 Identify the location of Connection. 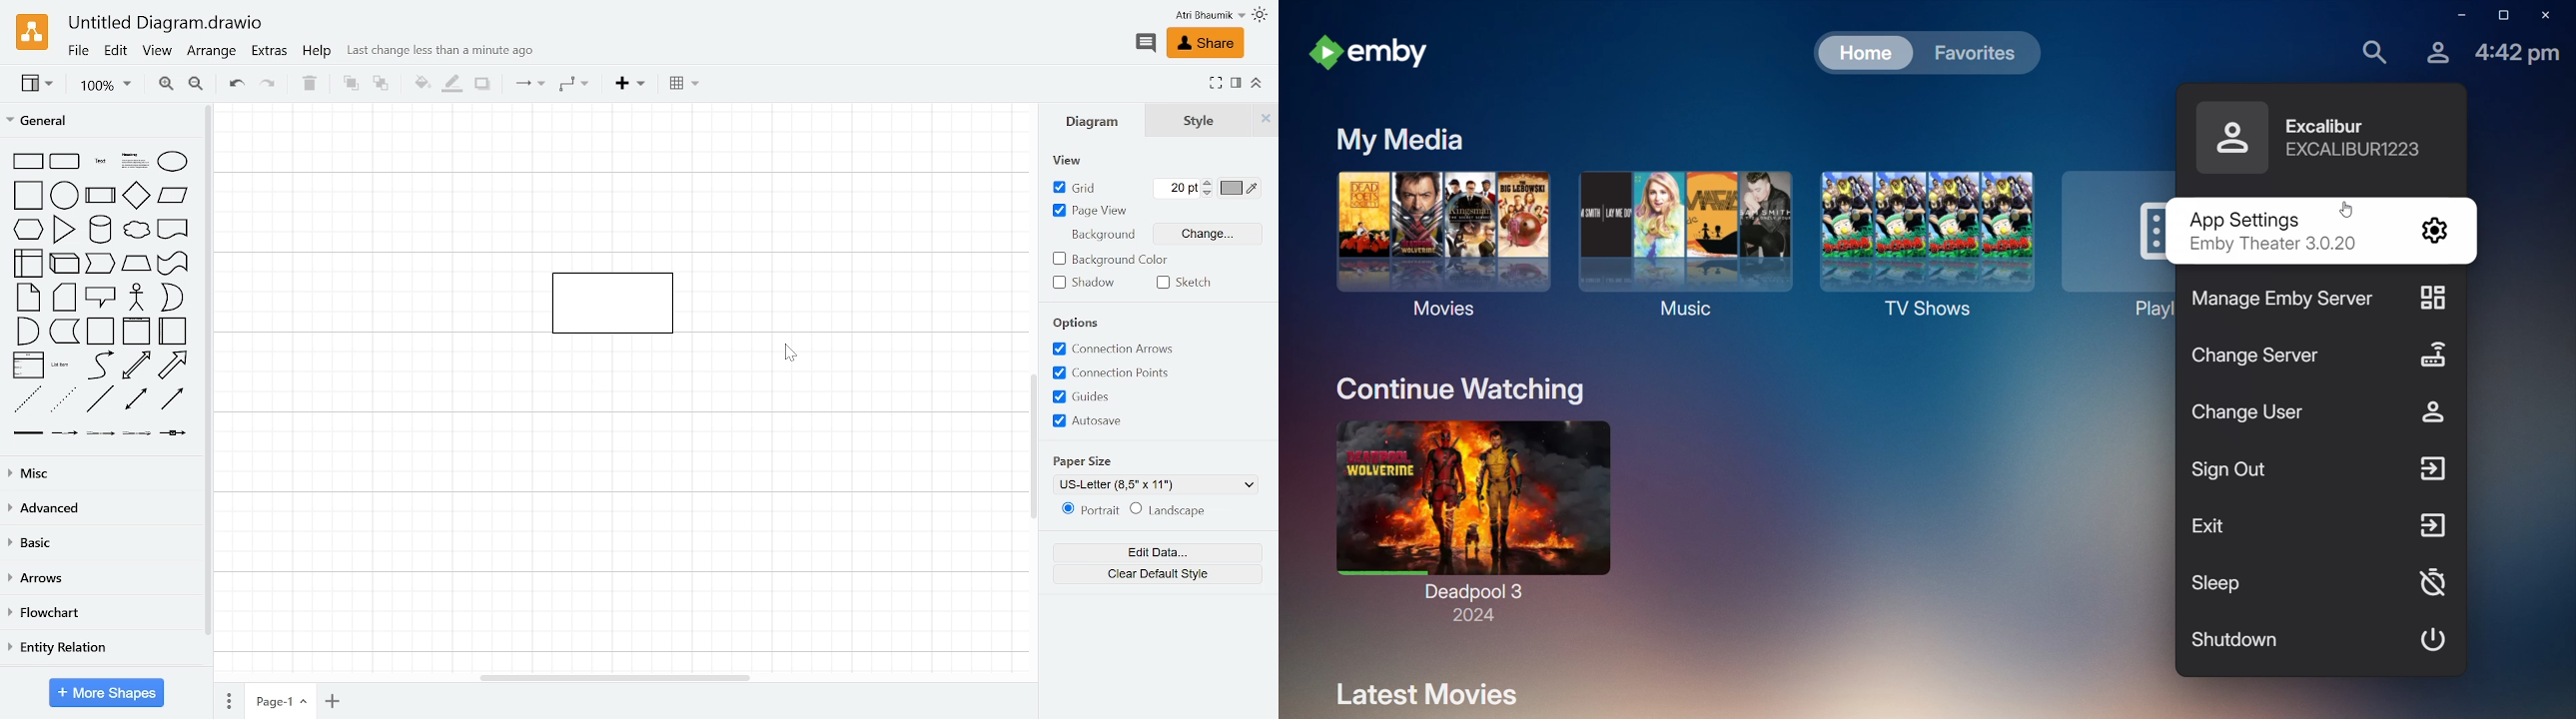
(526, 84).